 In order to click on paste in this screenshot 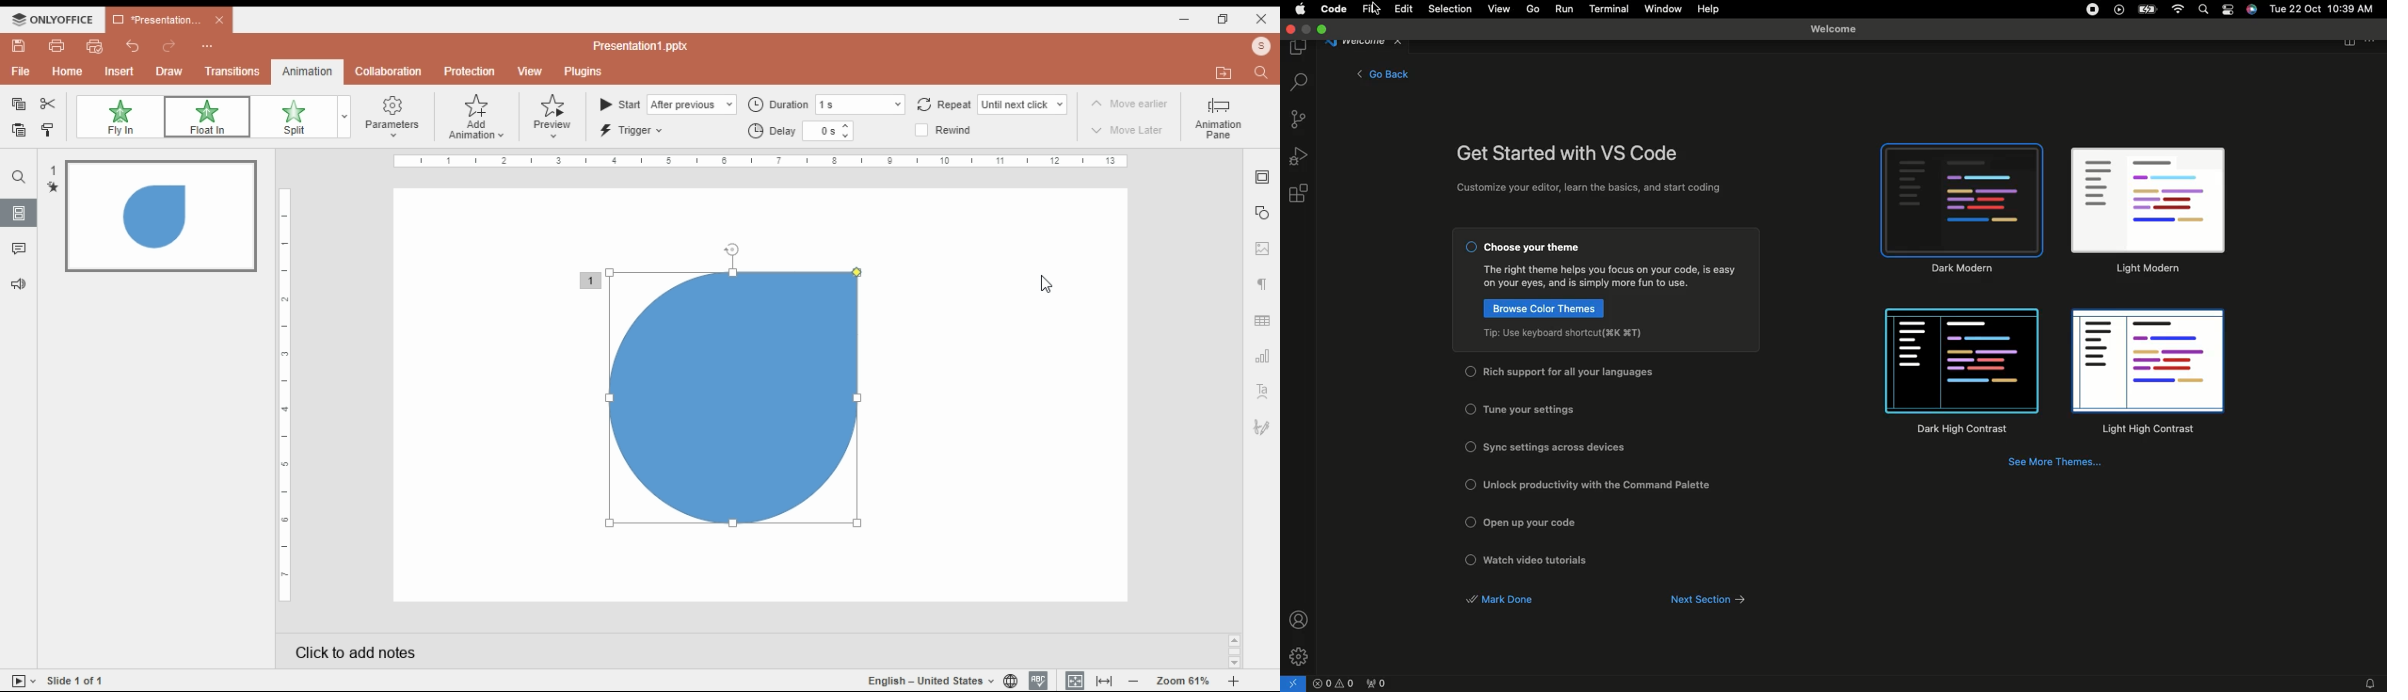, I will do `click(20, 129)`.